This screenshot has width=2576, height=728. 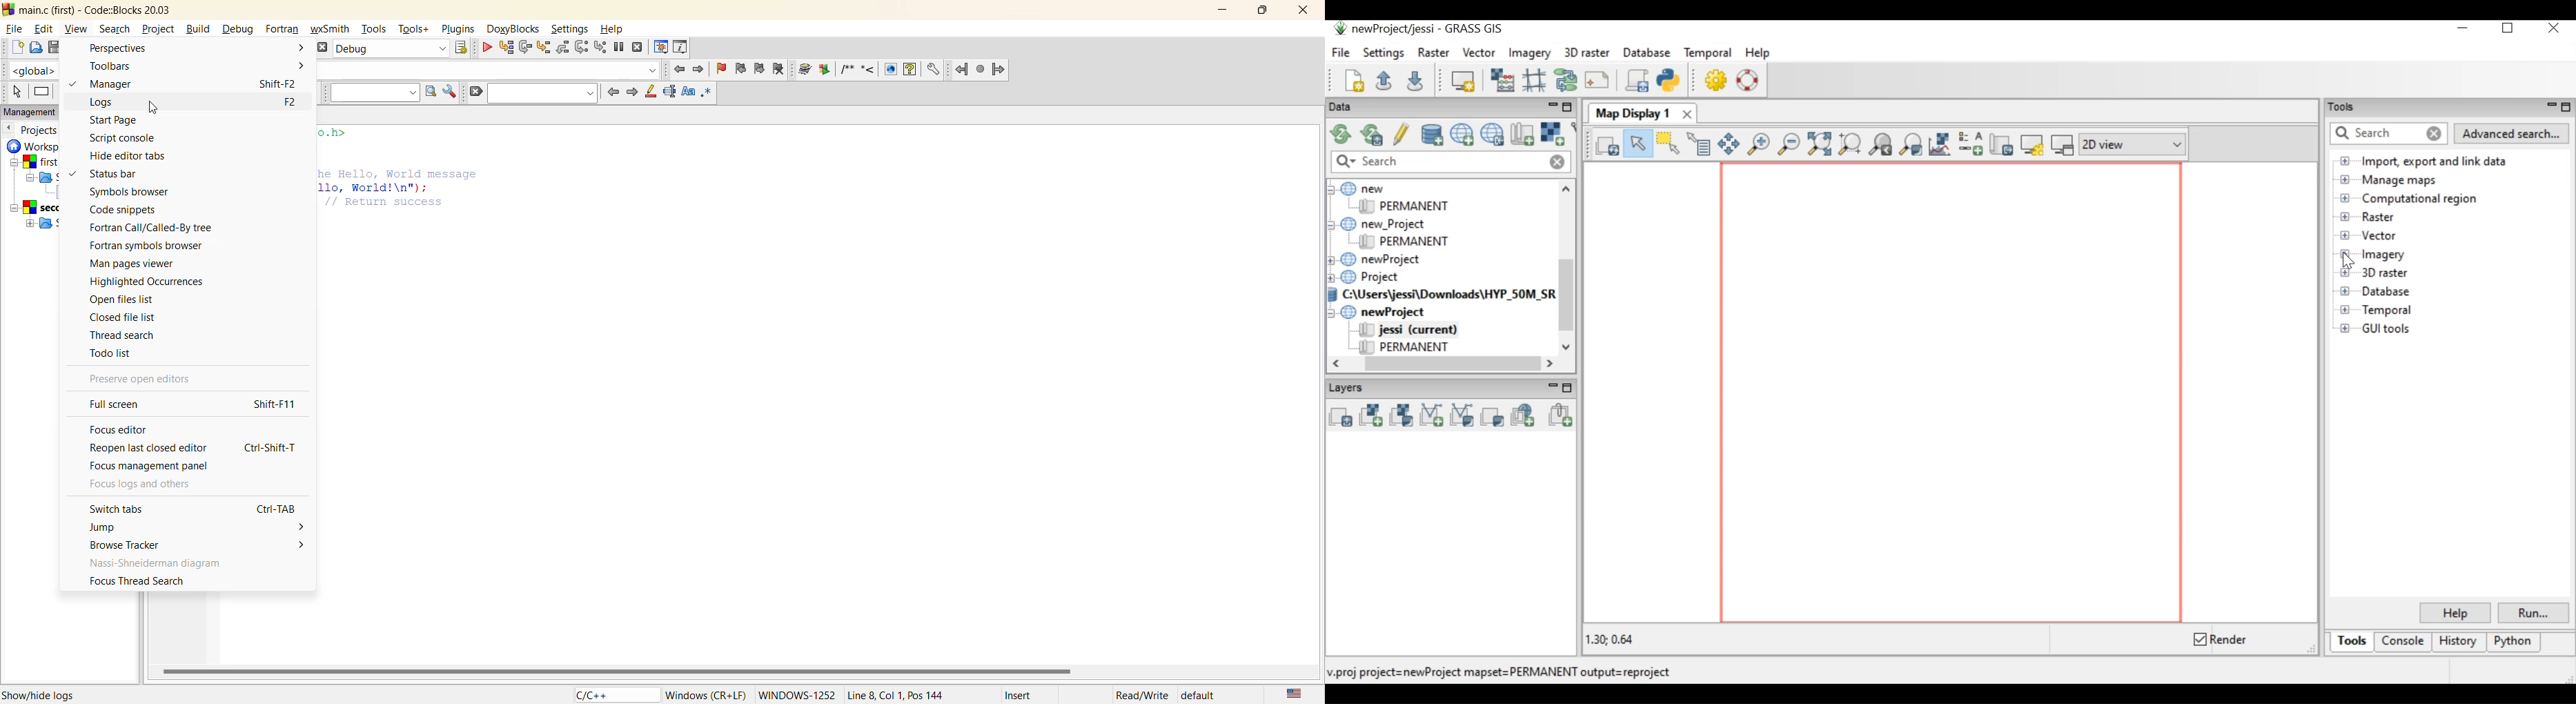 I want to click on run search, so click(x=431, y=92).